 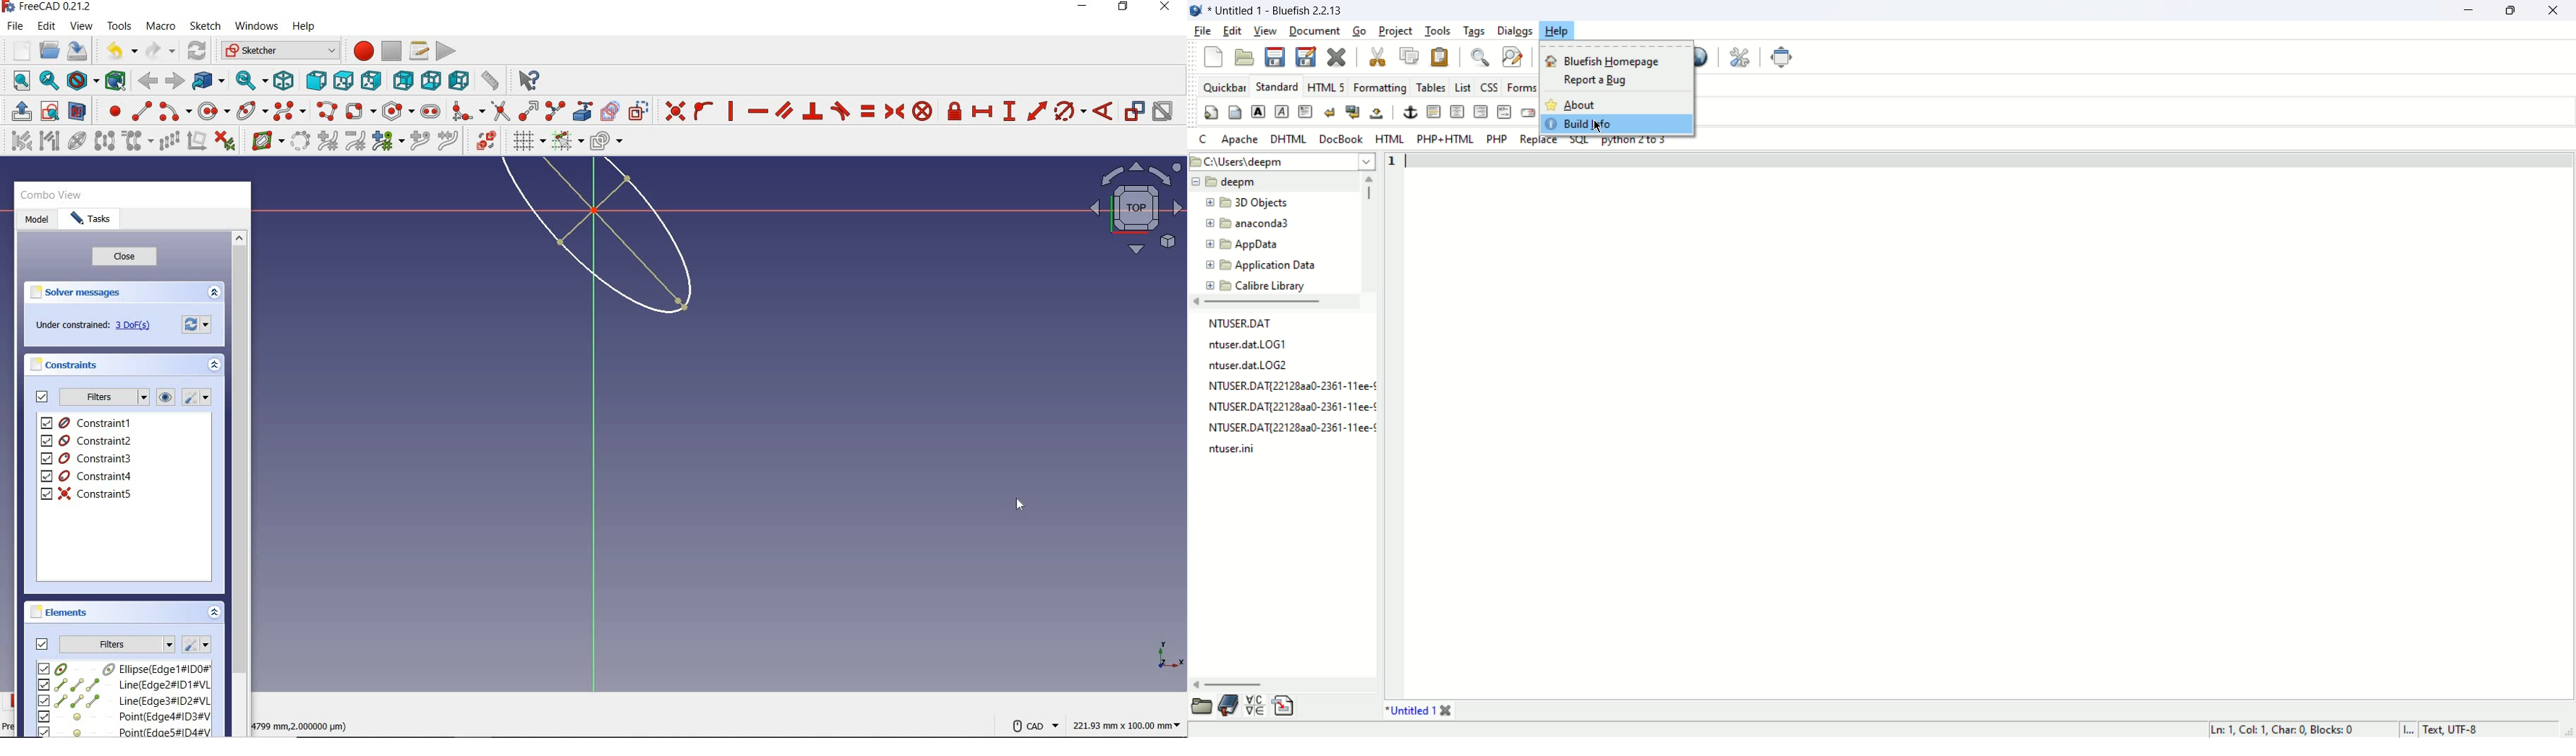 What do you see at coordinates (1212, 113) in the screenshot?
I see `quick settings` at bounding box center [1212, 113].